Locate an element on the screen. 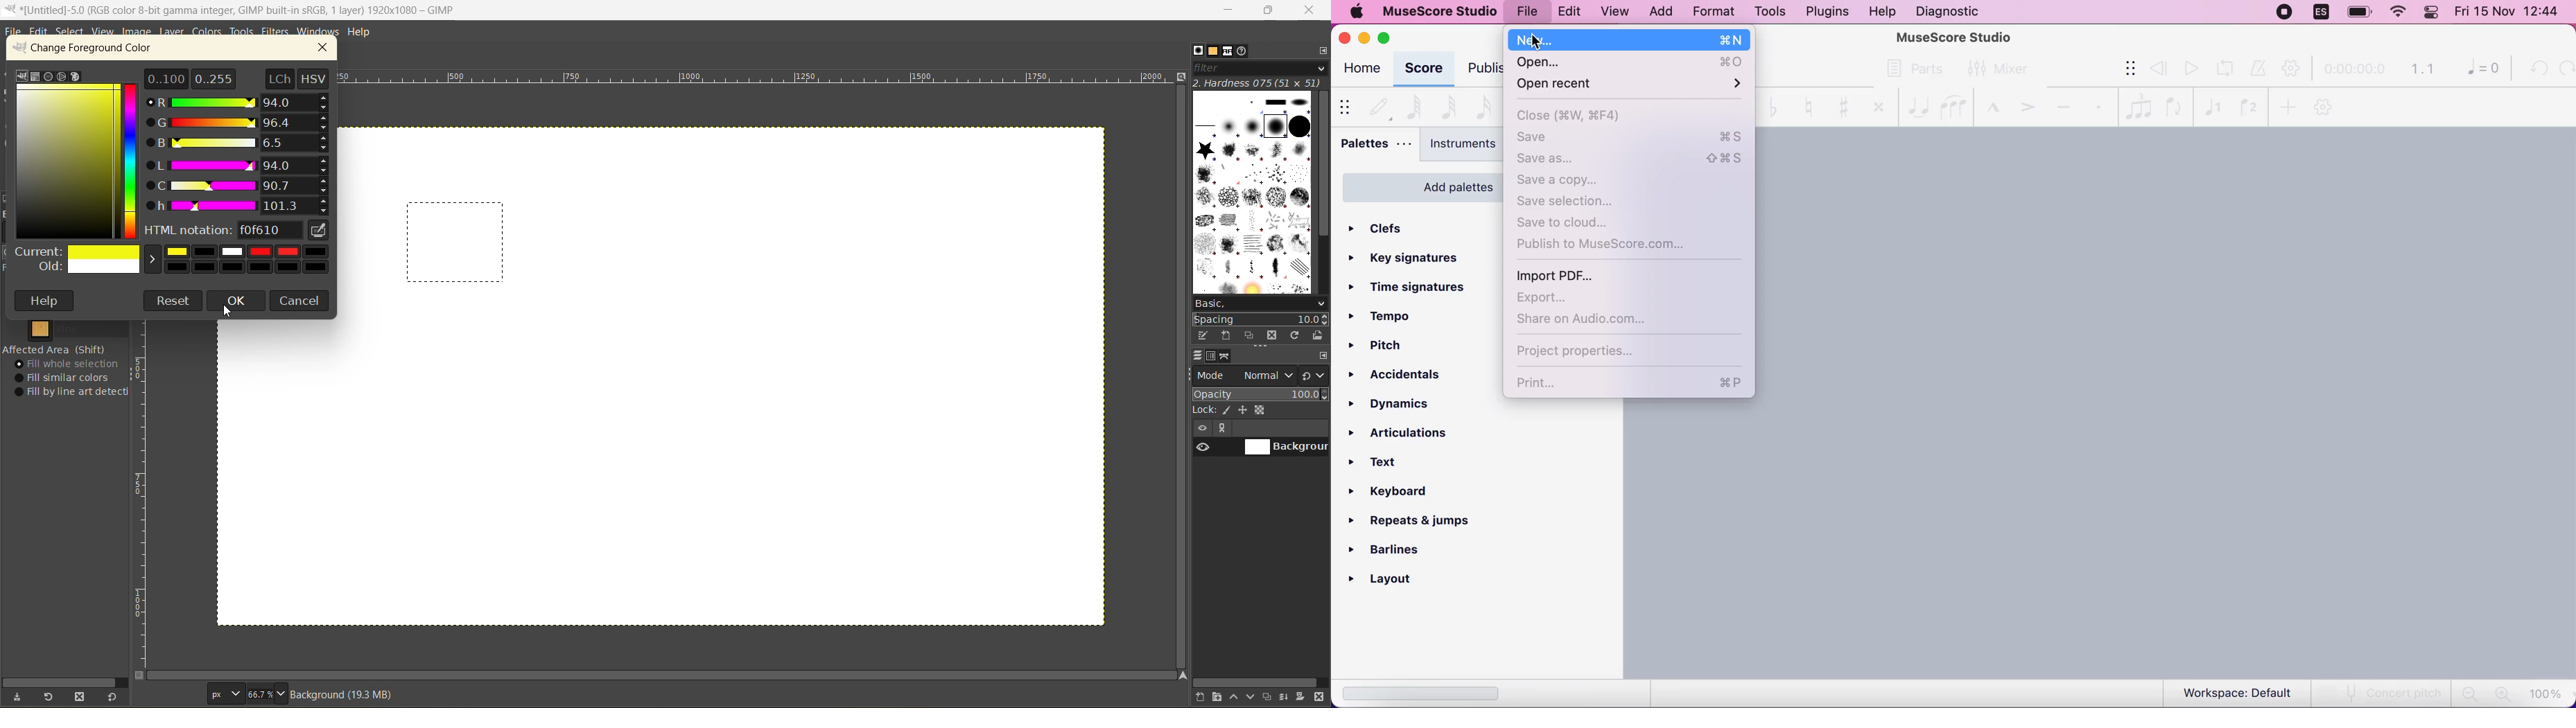  share on audio.com is located at coordinates (1604, 320).